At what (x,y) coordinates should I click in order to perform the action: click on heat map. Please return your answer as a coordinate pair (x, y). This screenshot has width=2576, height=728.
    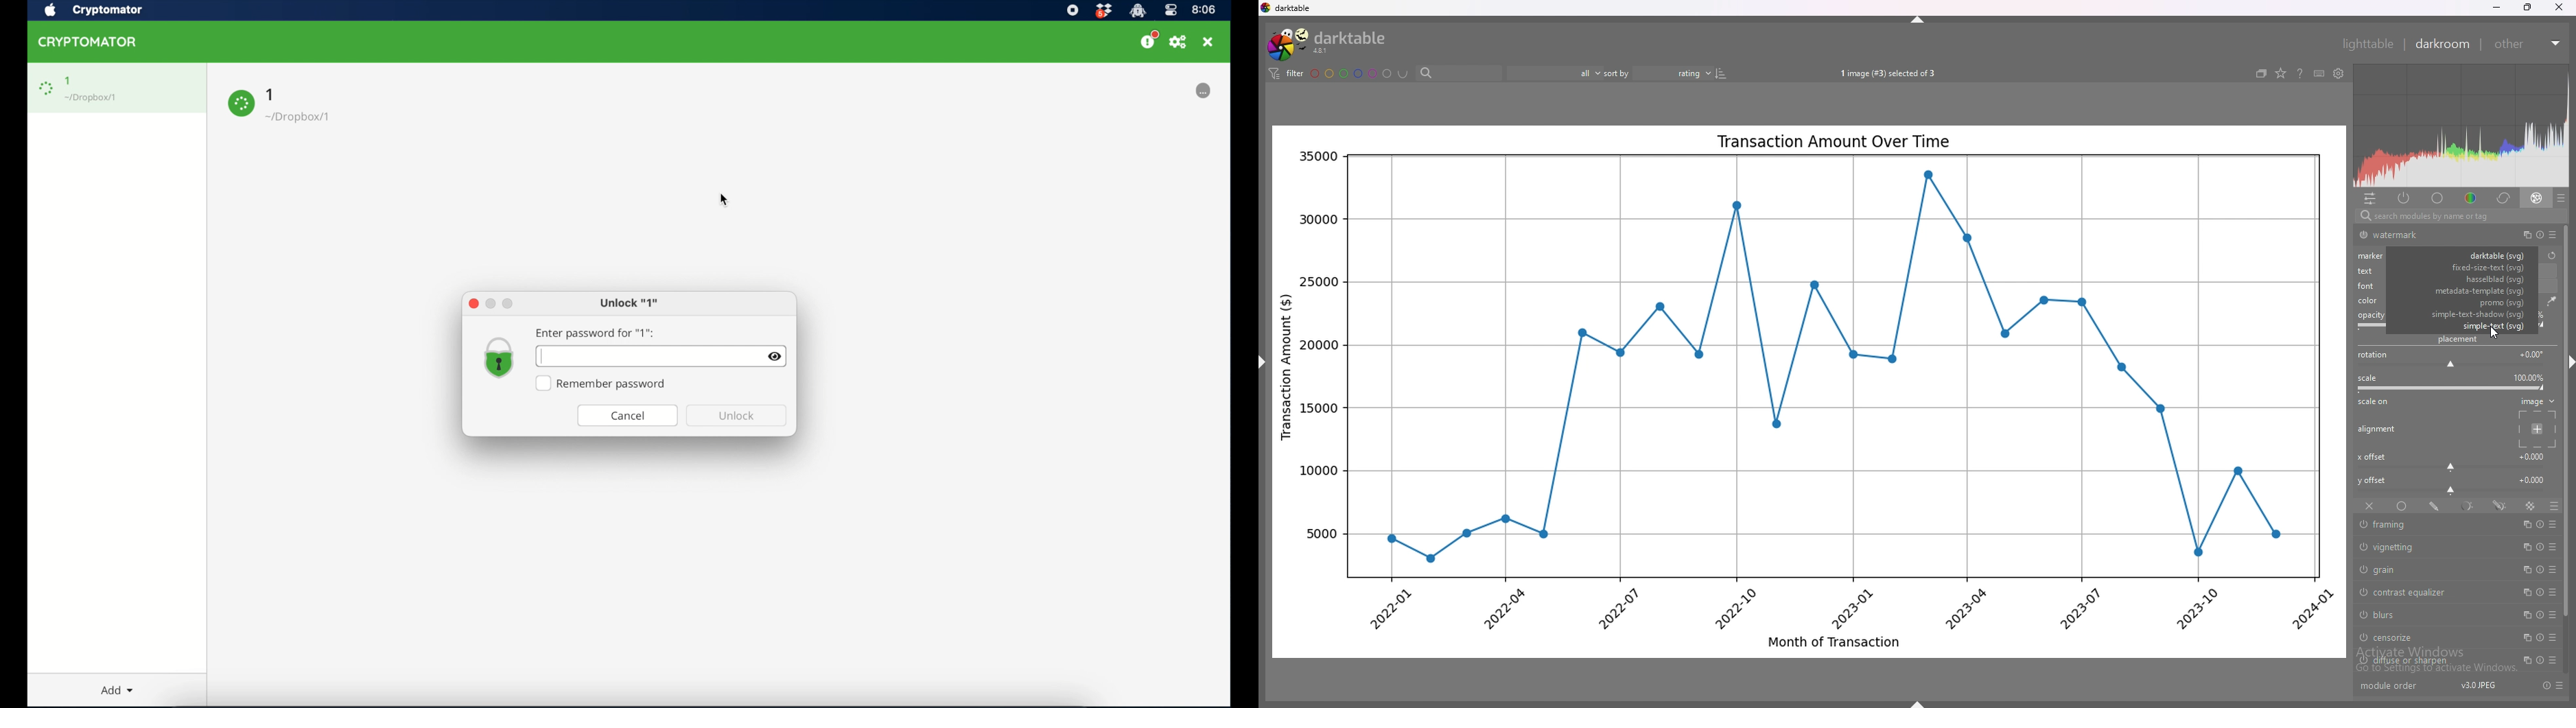
    Looking at the image, I should click on (2461, 126).